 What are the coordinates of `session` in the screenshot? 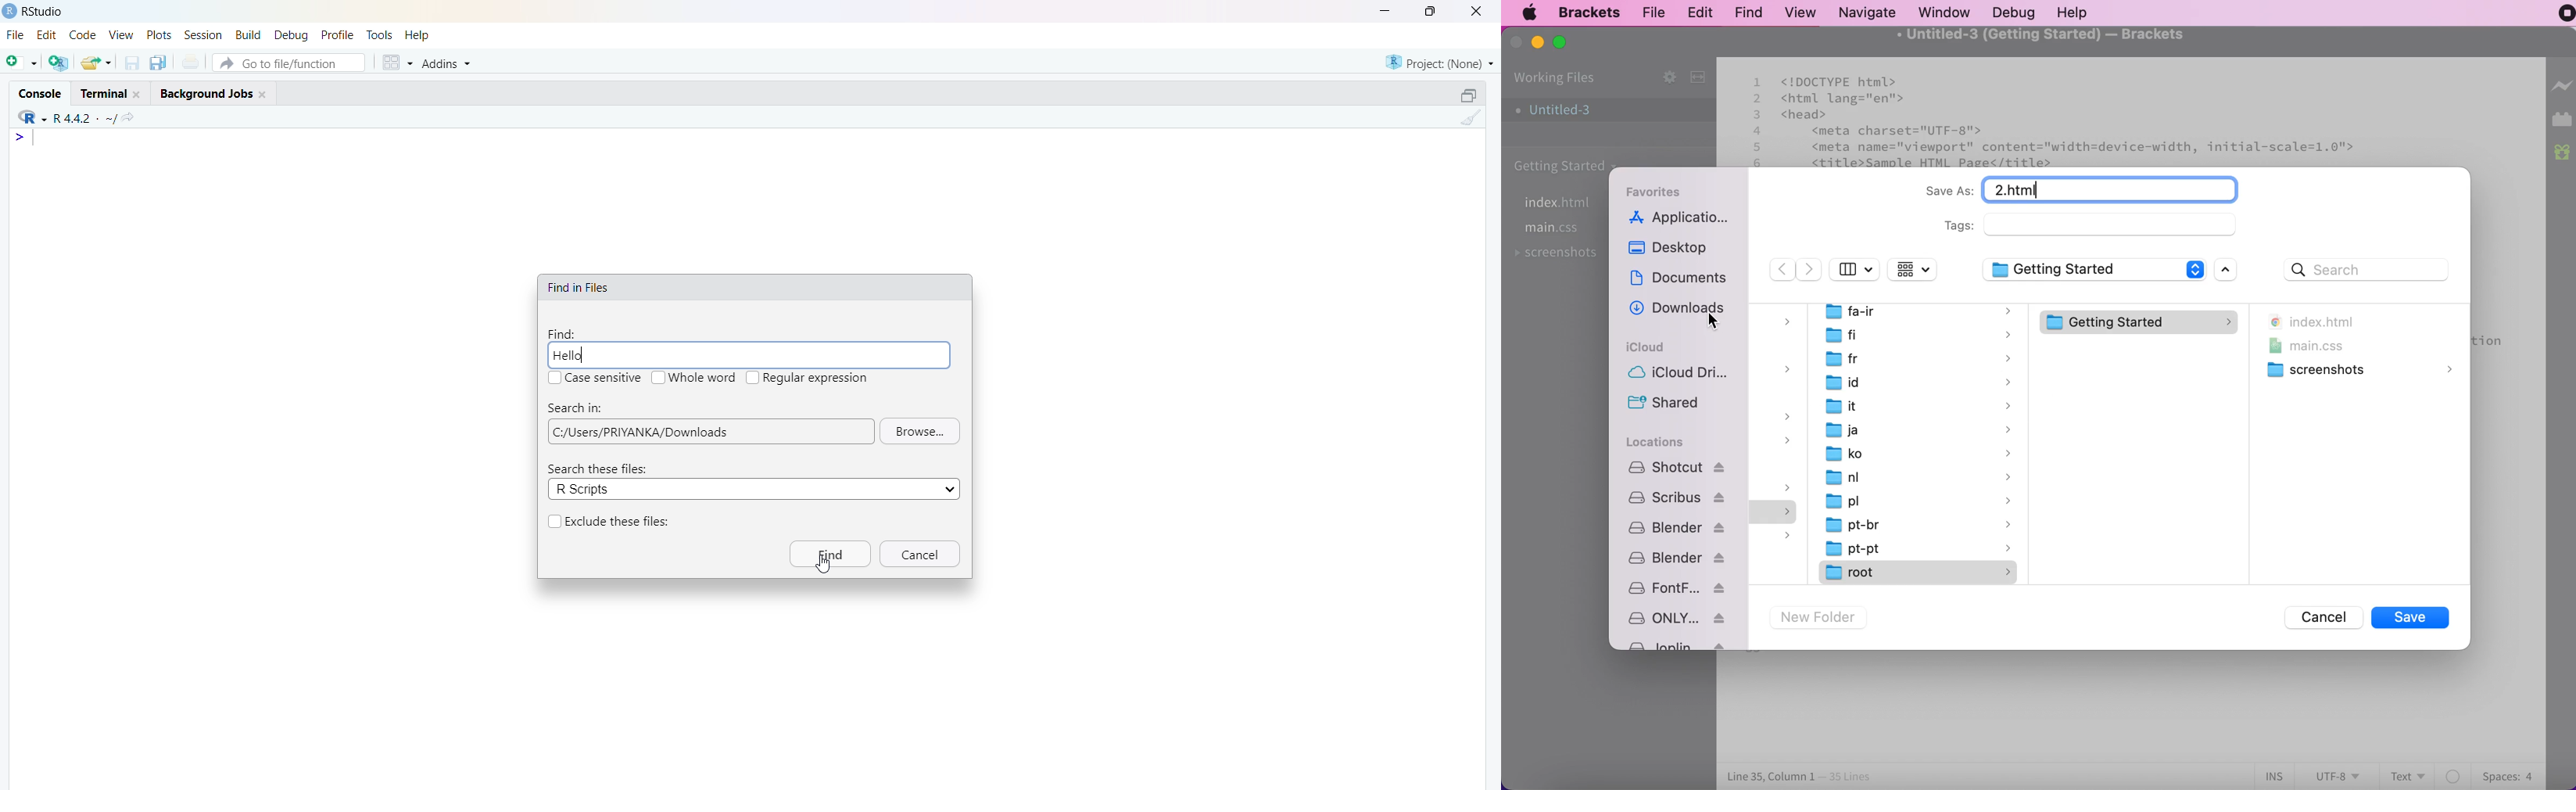 It's located at (204, 35).